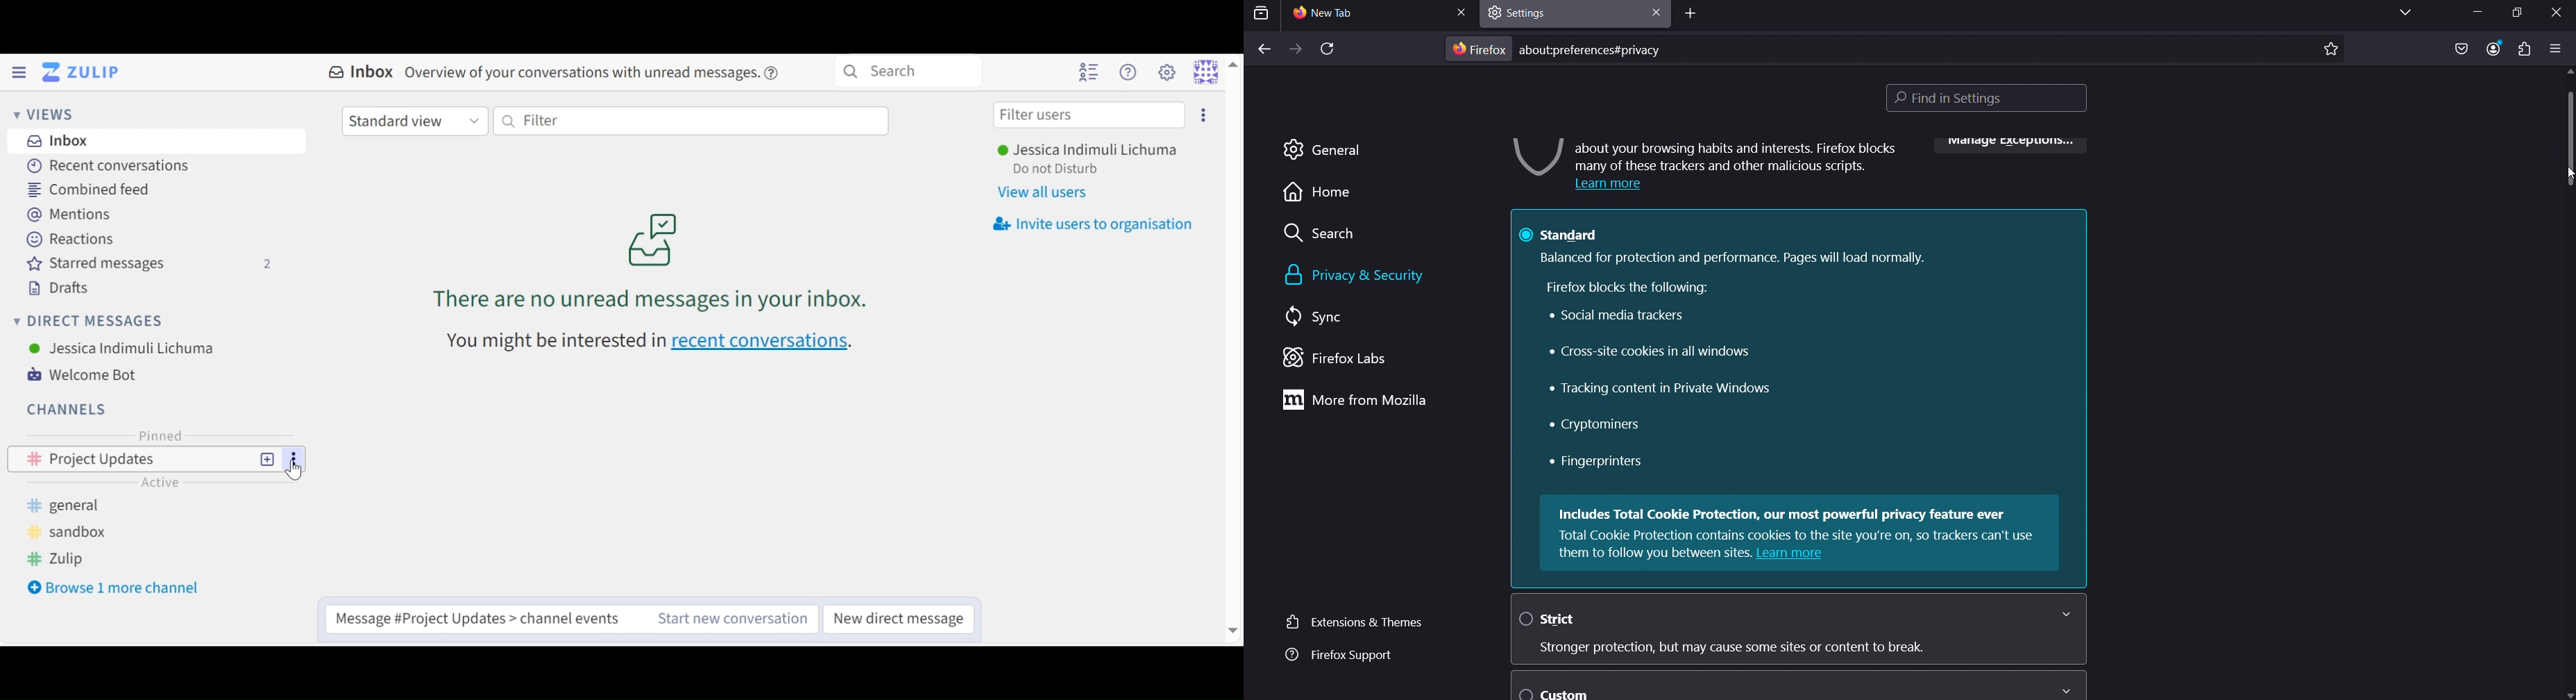 The height and width of the screenshot is (700, 2576). What do you see at coordinates (1089, 70) in the screenshot?
I see `Hide User list` at bounding box center [1089, 70].